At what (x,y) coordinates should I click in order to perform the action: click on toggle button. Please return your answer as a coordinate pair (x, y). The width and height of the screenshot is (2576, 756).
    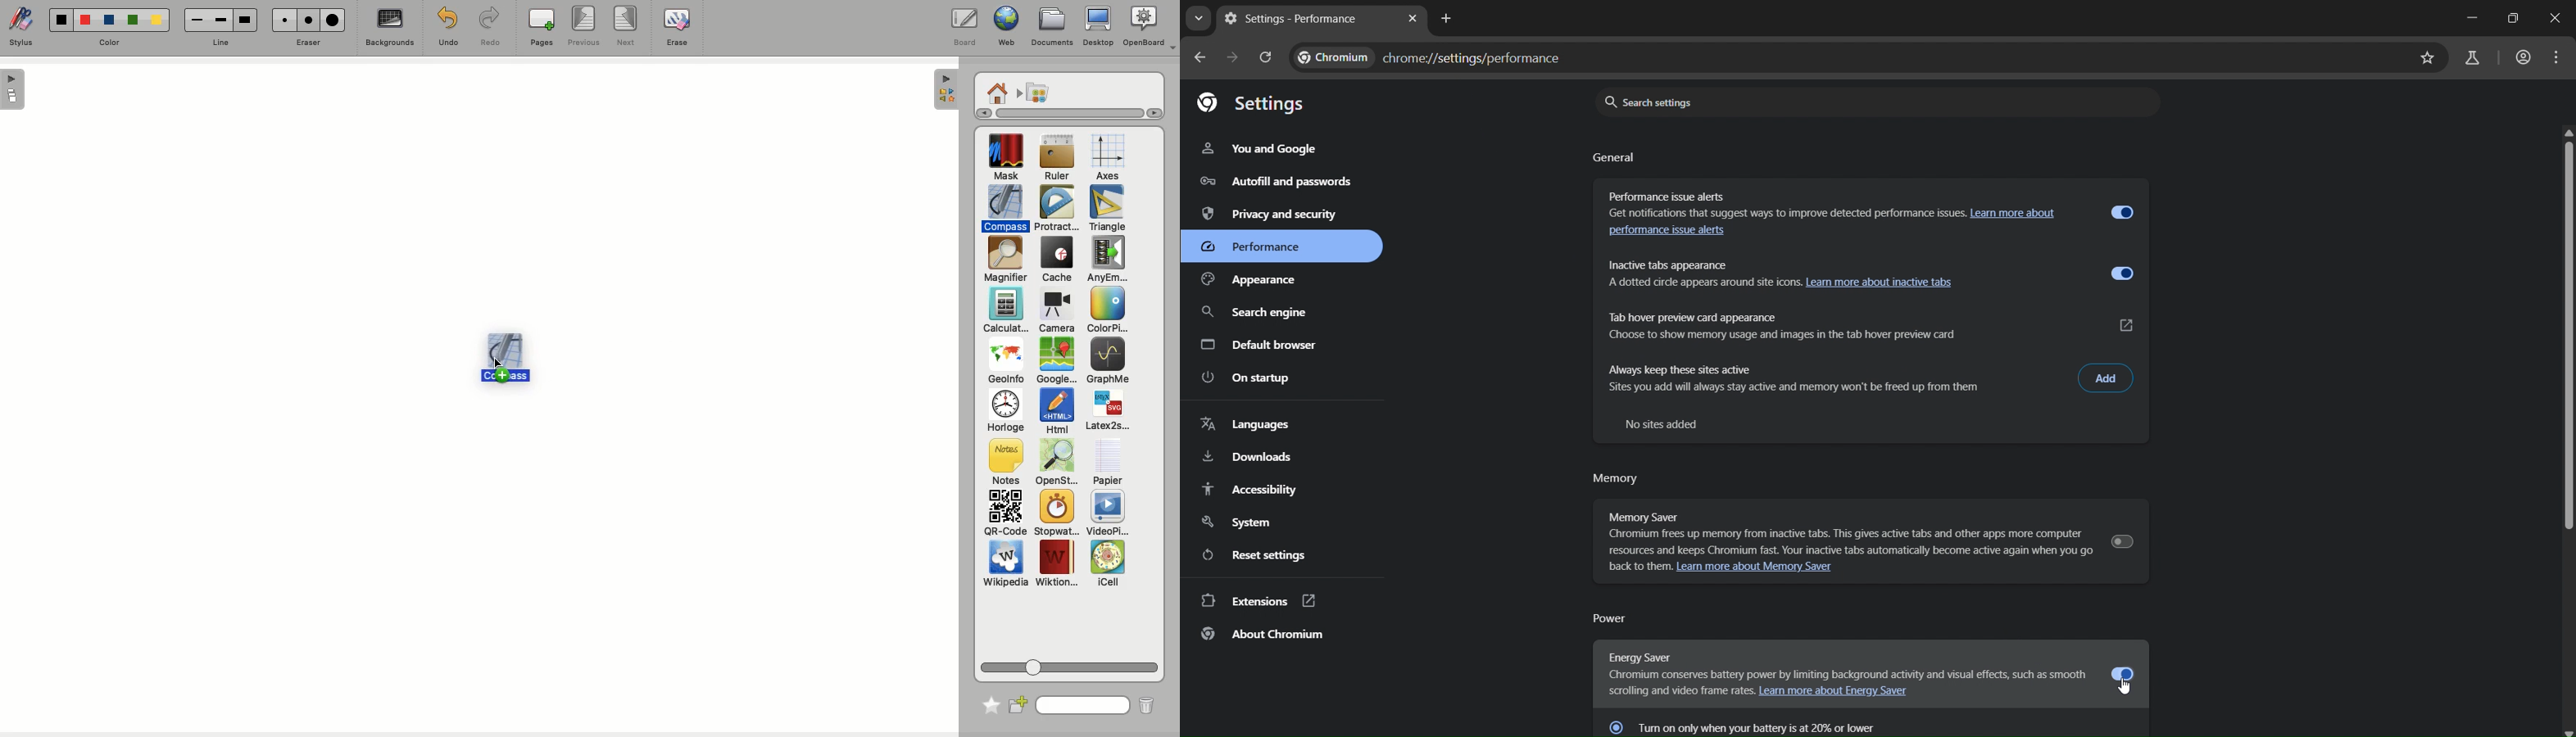
    Looking at the image, I should click on (2122, 541).